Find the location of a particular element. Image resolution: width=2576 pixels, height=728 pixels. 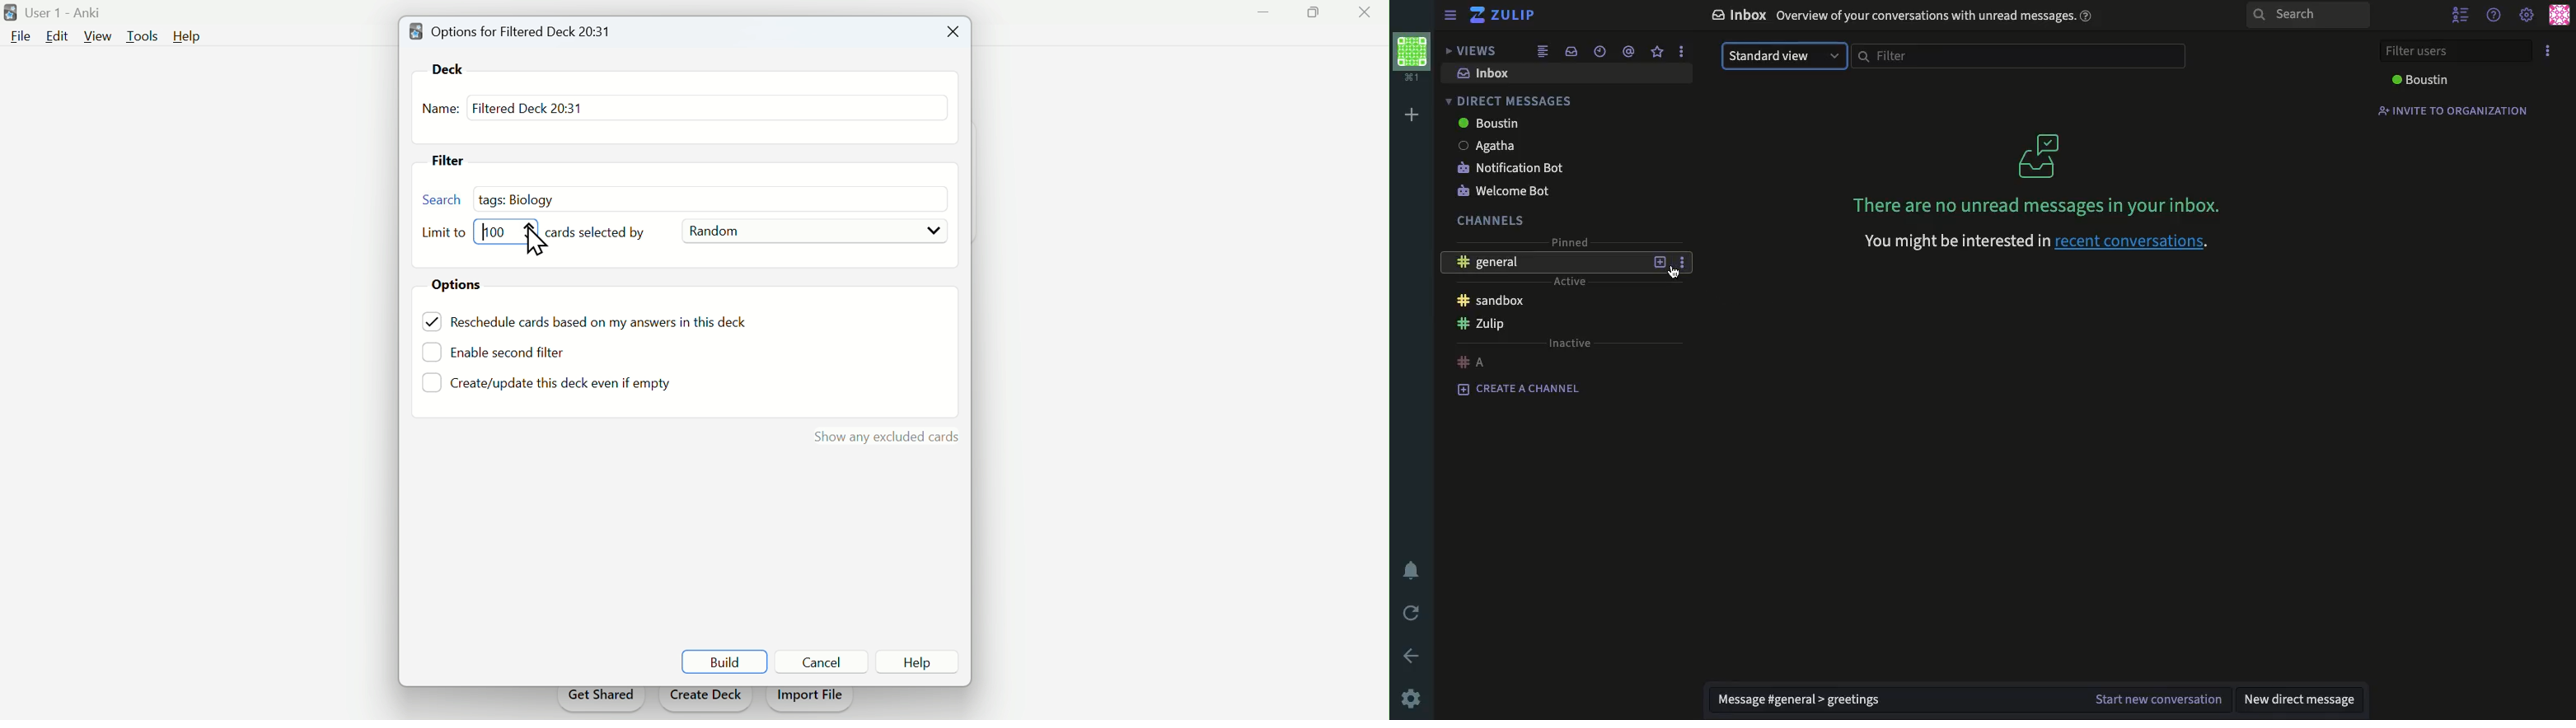

new direct message is located at coordinates (2304, 699).